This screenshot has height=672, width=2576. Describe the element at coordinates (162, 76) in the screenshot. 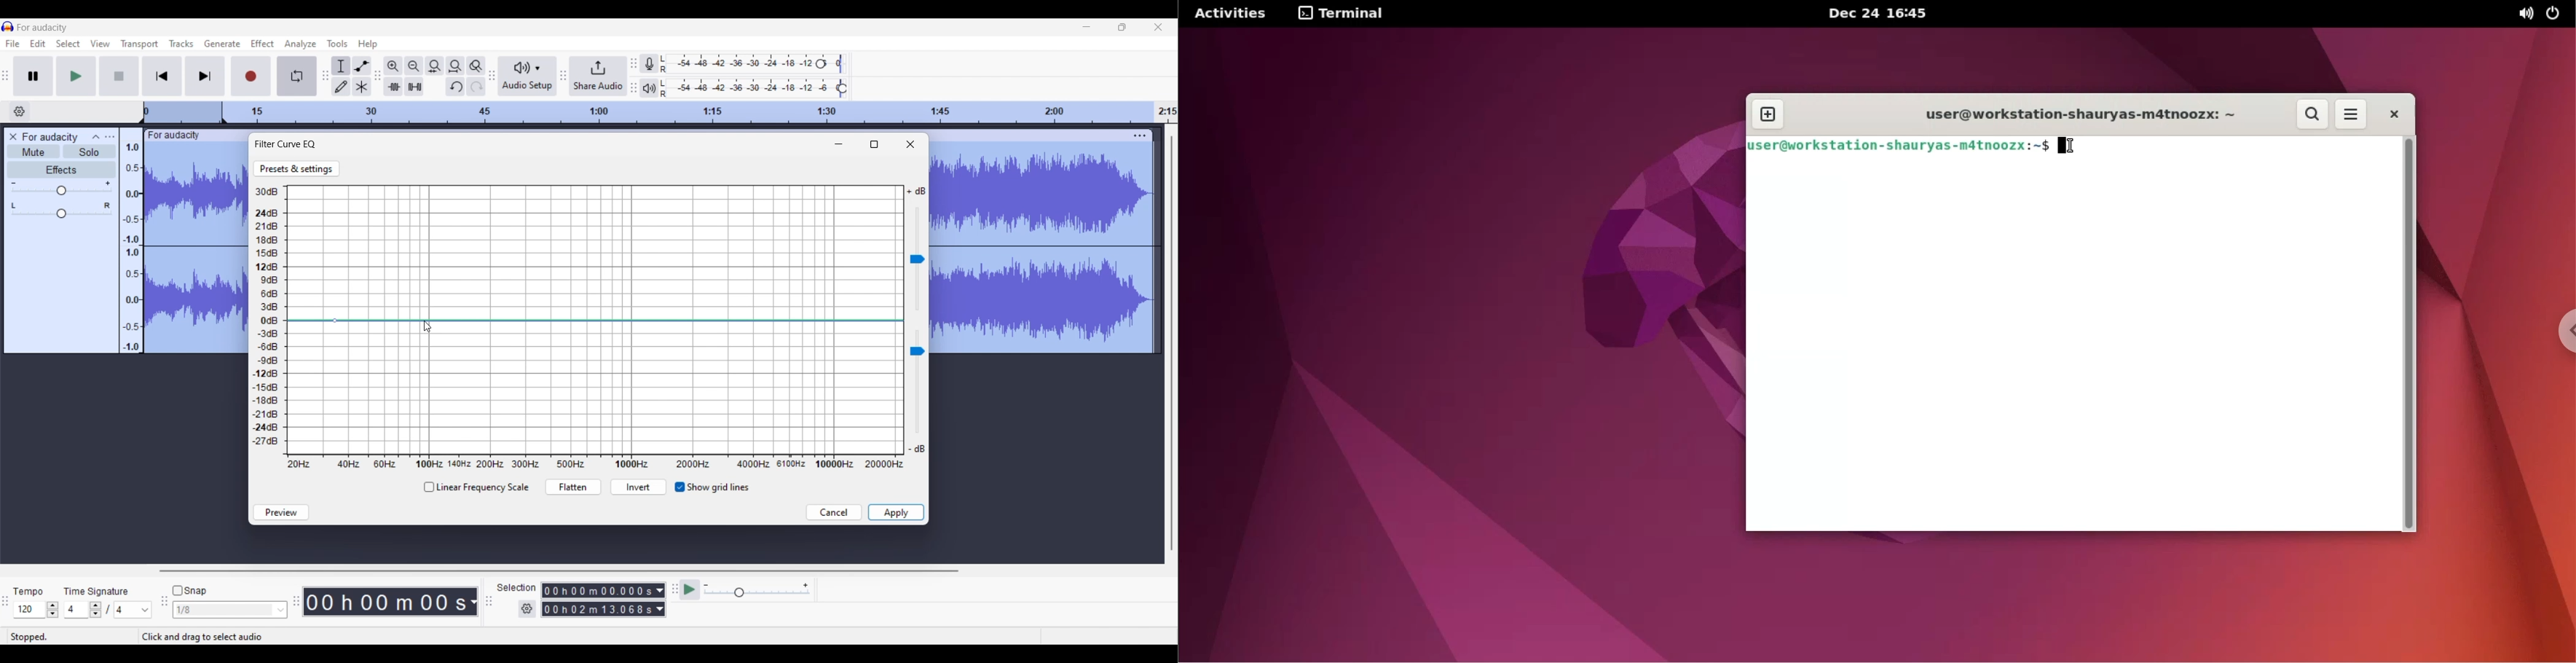

I see `Skip/Select to start` at that location.